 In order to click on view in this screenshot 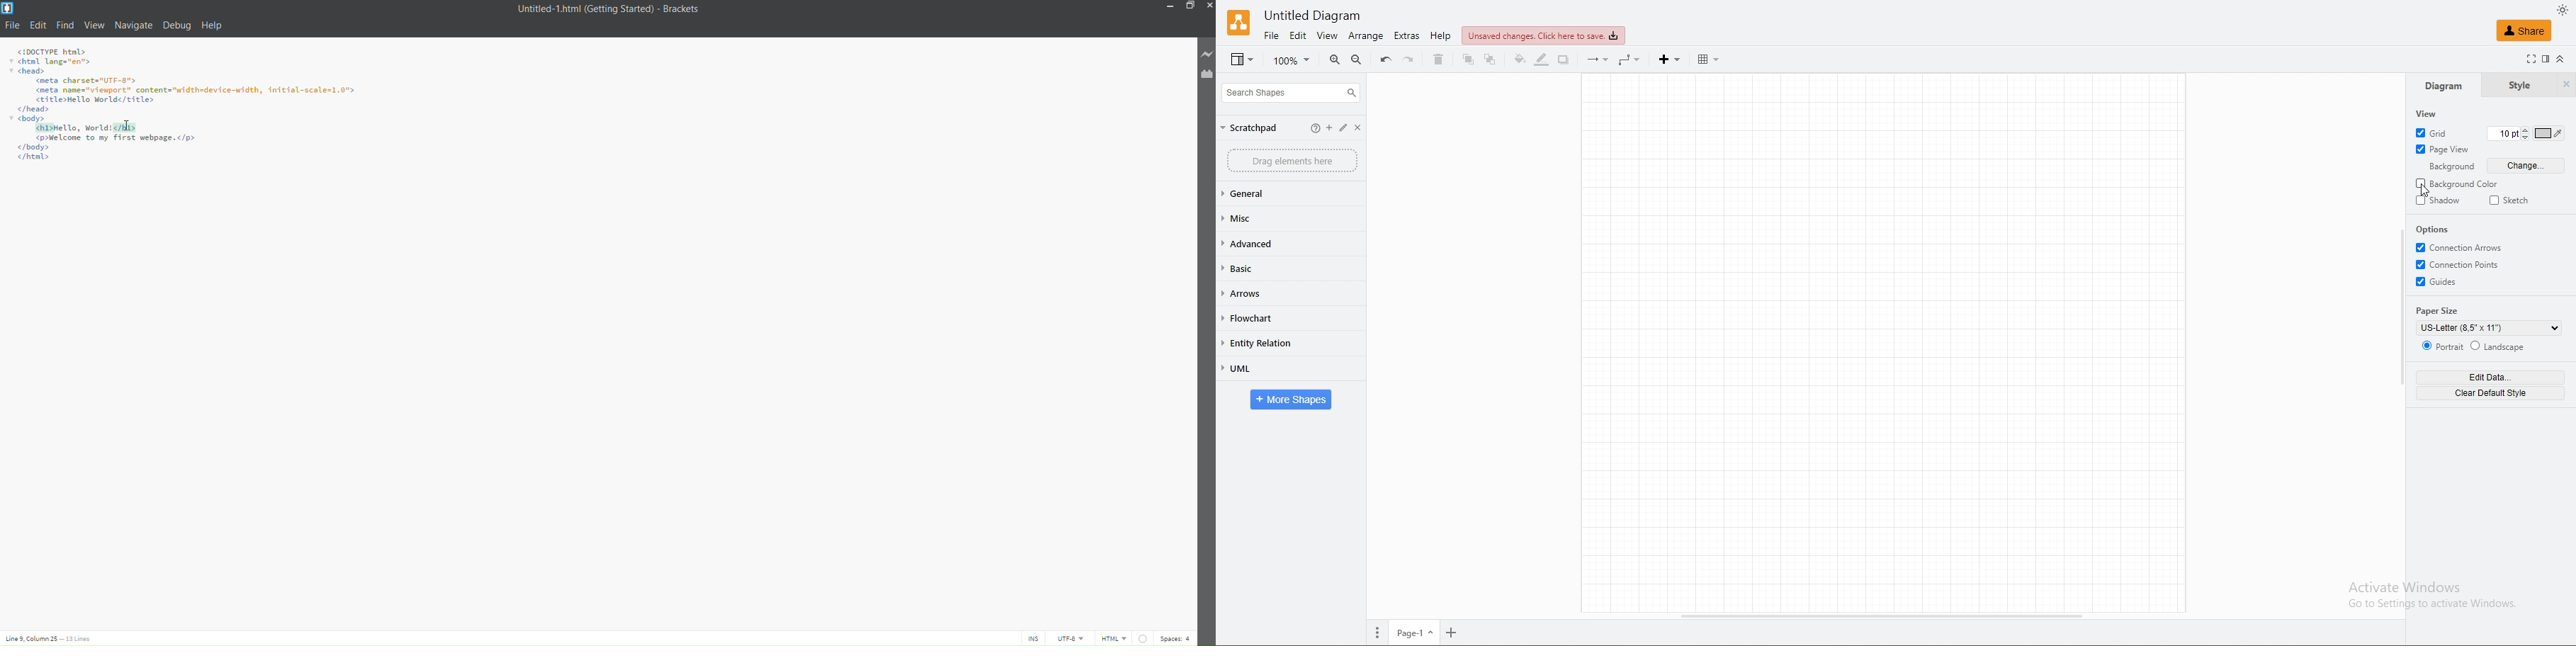, I will do `click(94, 25)`.